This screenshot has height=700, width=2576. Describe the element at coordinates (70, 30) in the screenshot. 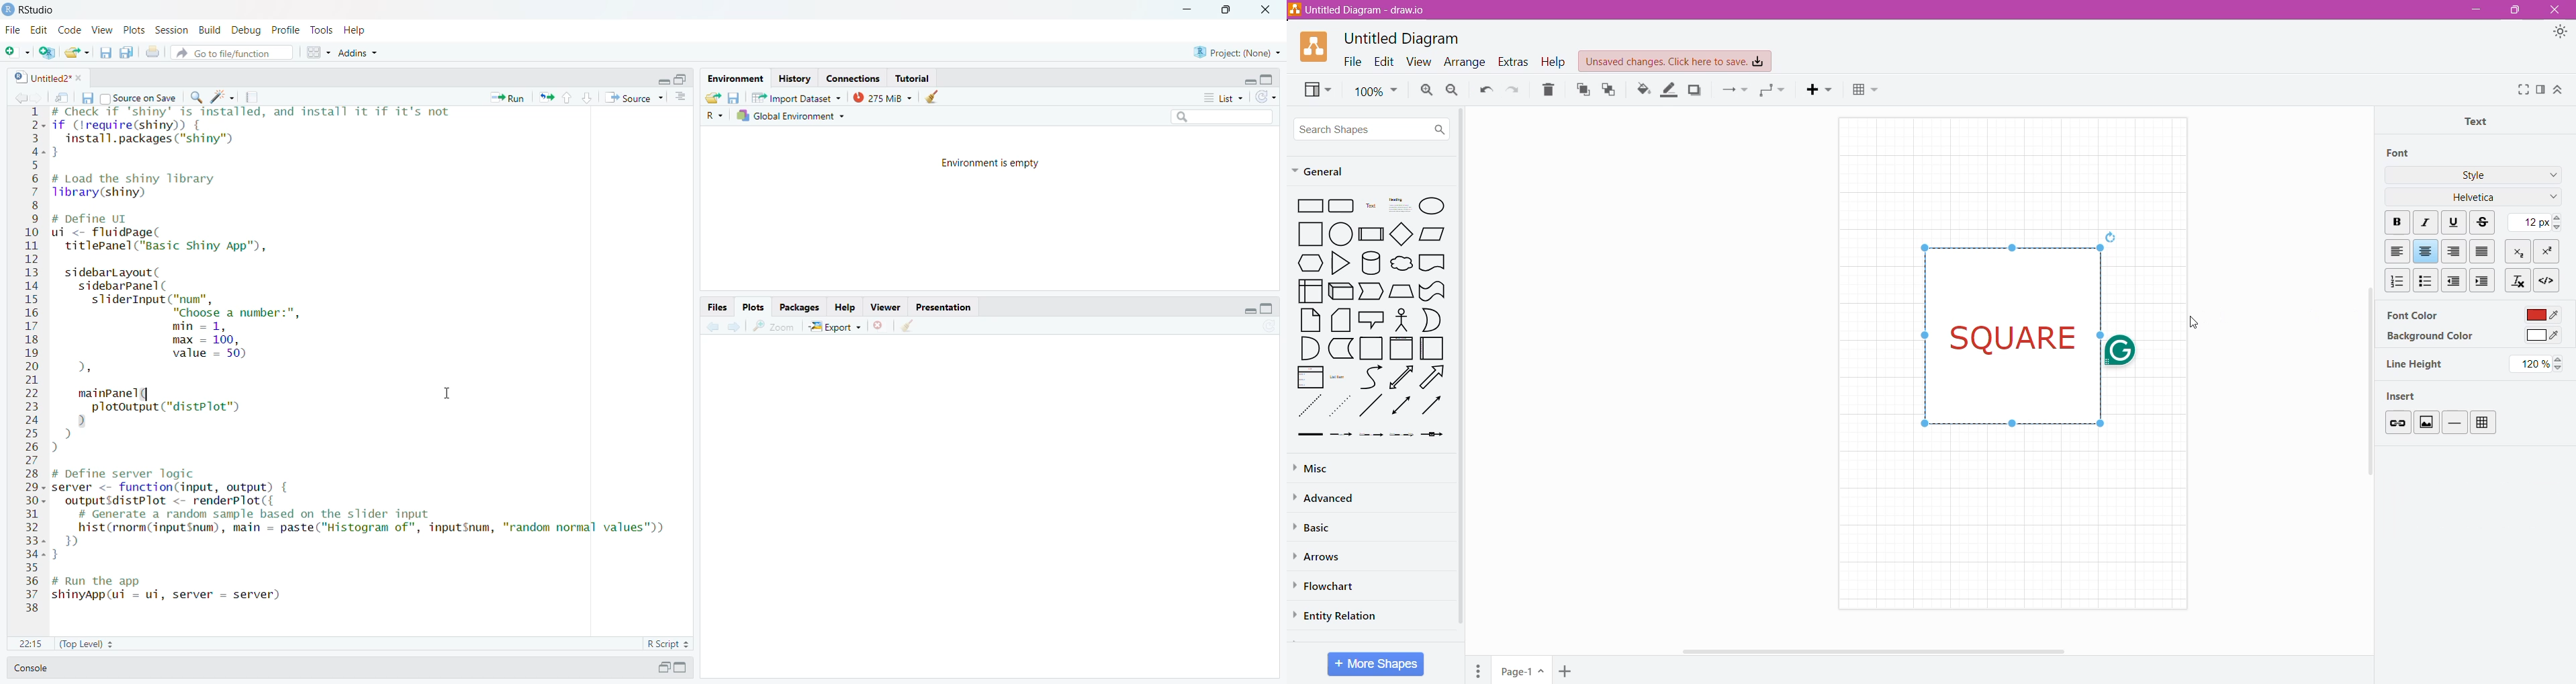

I see `Code` at that location.